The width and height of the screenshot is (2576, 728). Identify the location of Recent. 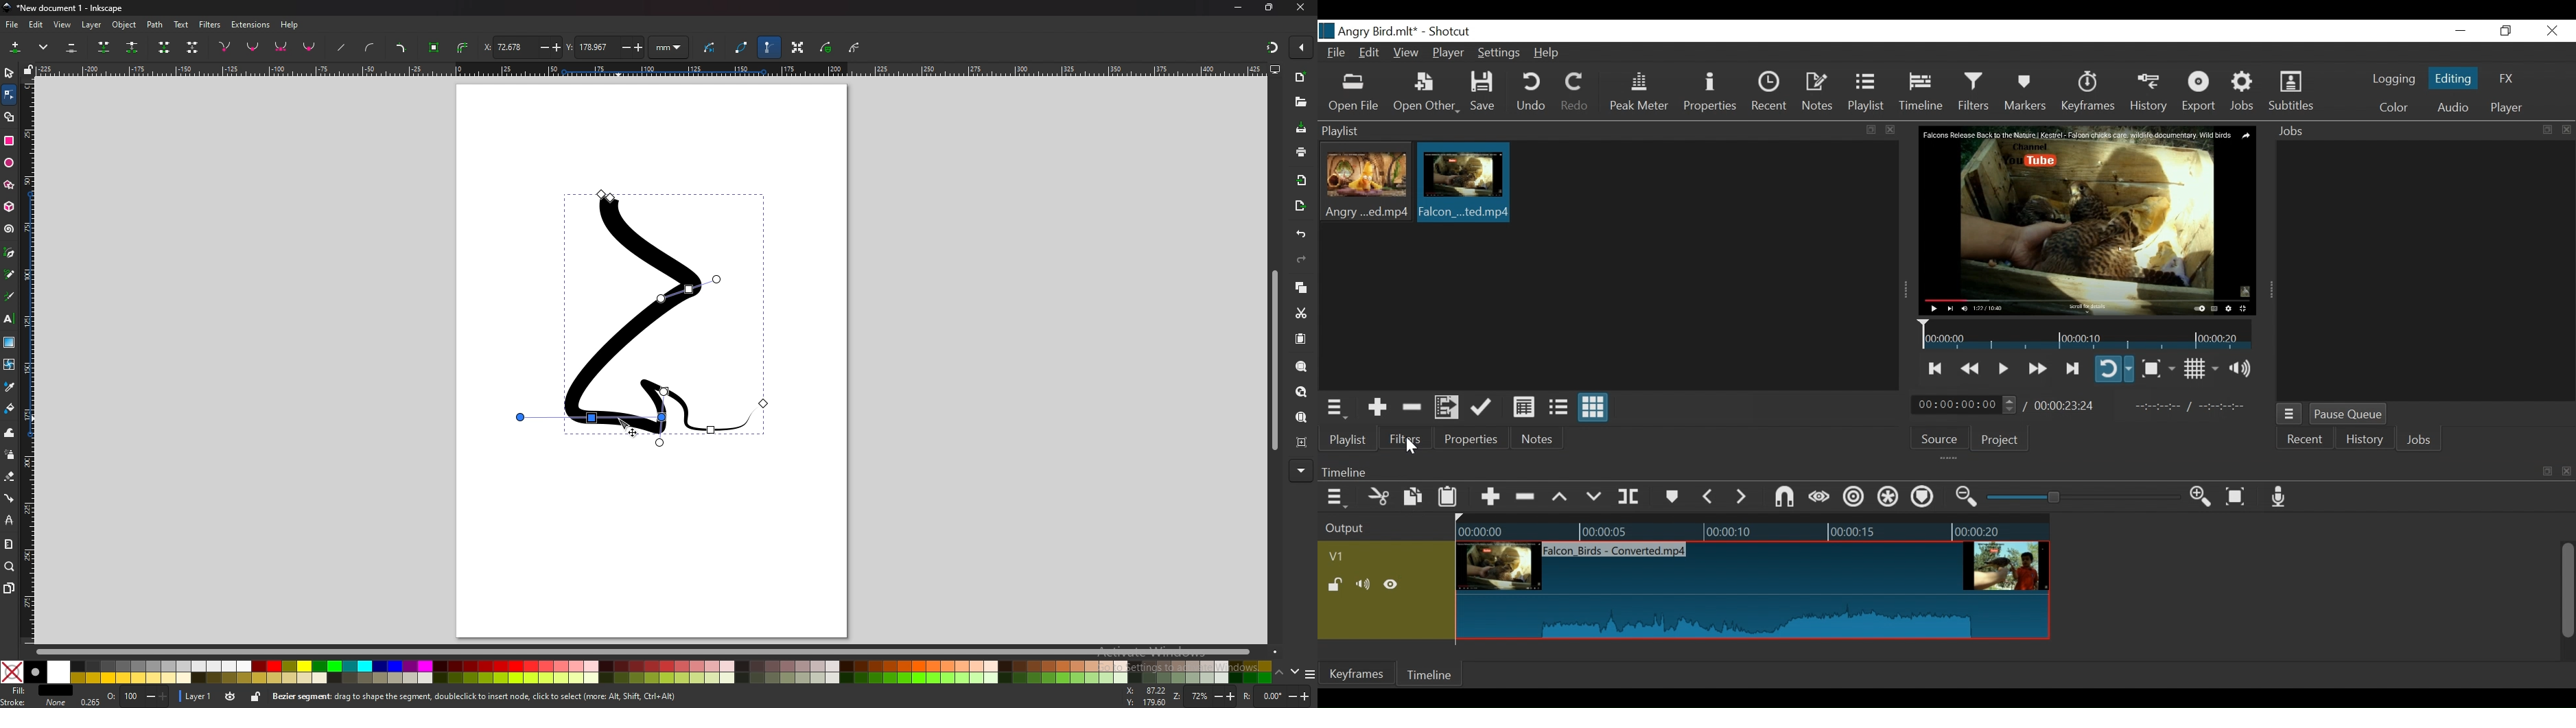
(1771, 90).